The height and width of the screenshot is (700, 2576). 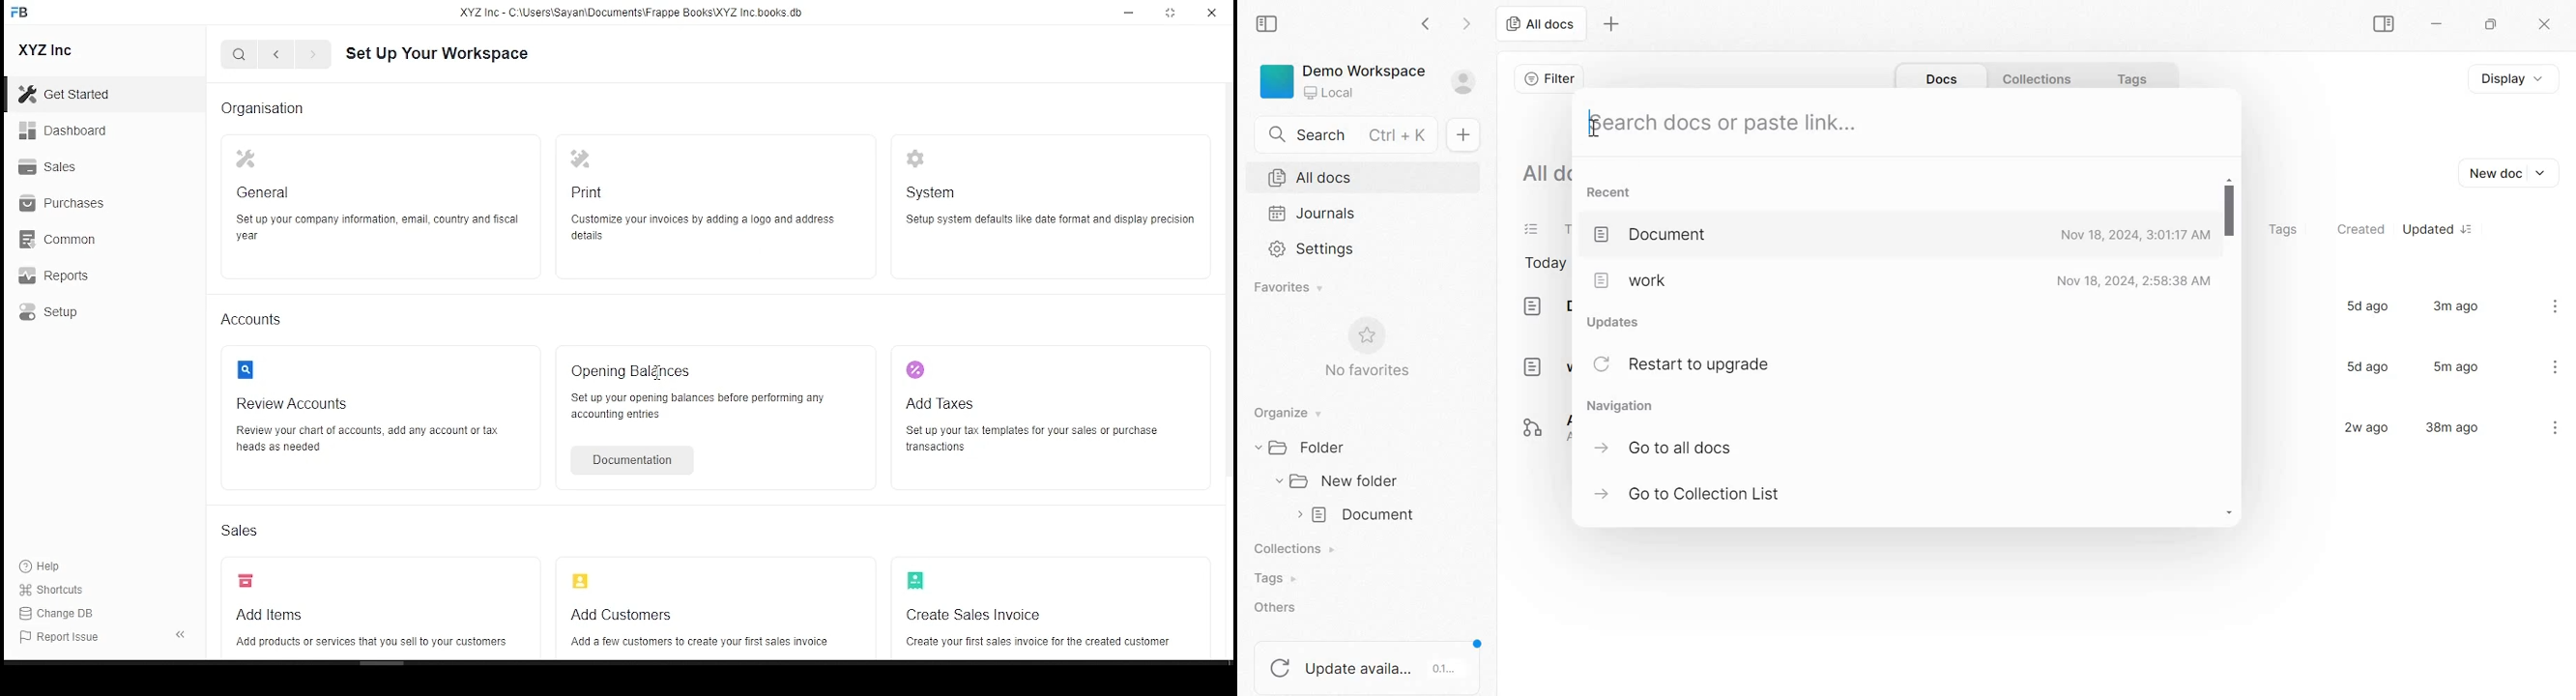 What do you see at coordinates (48, 312) in the screenshot?
I see `Setup` at bounding box center [48, 312].